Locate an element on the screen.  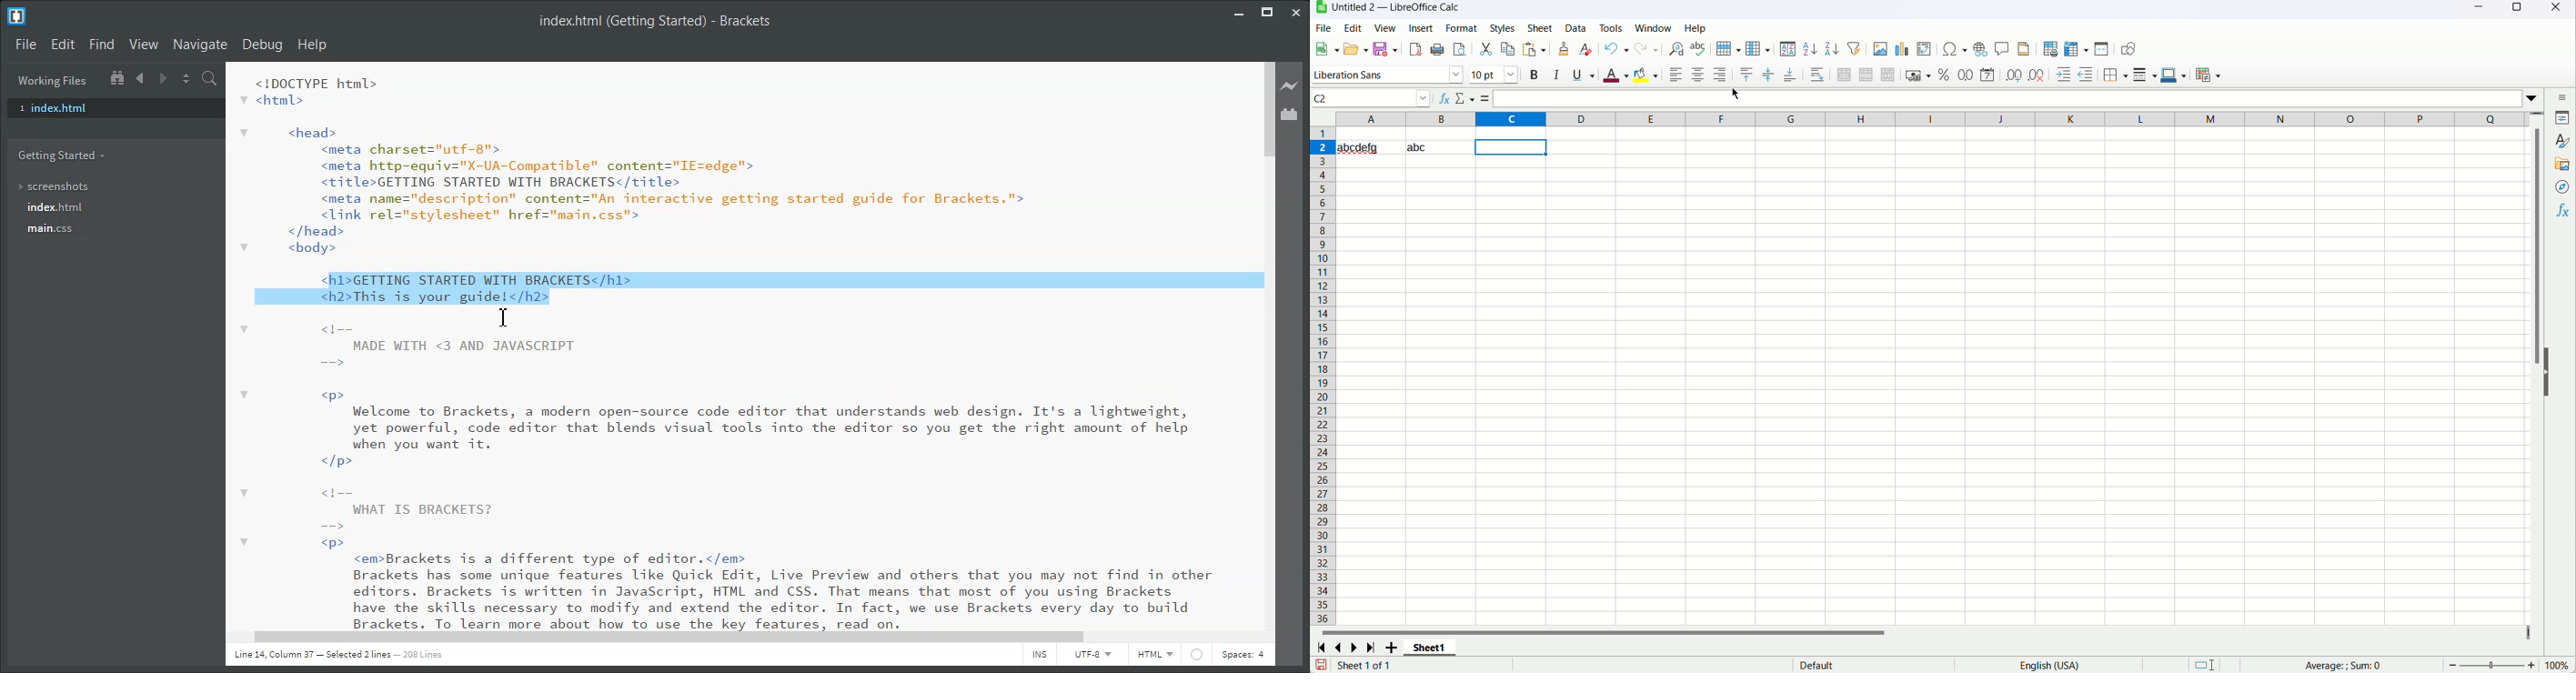
edit is located at coordinates (1354, 28).